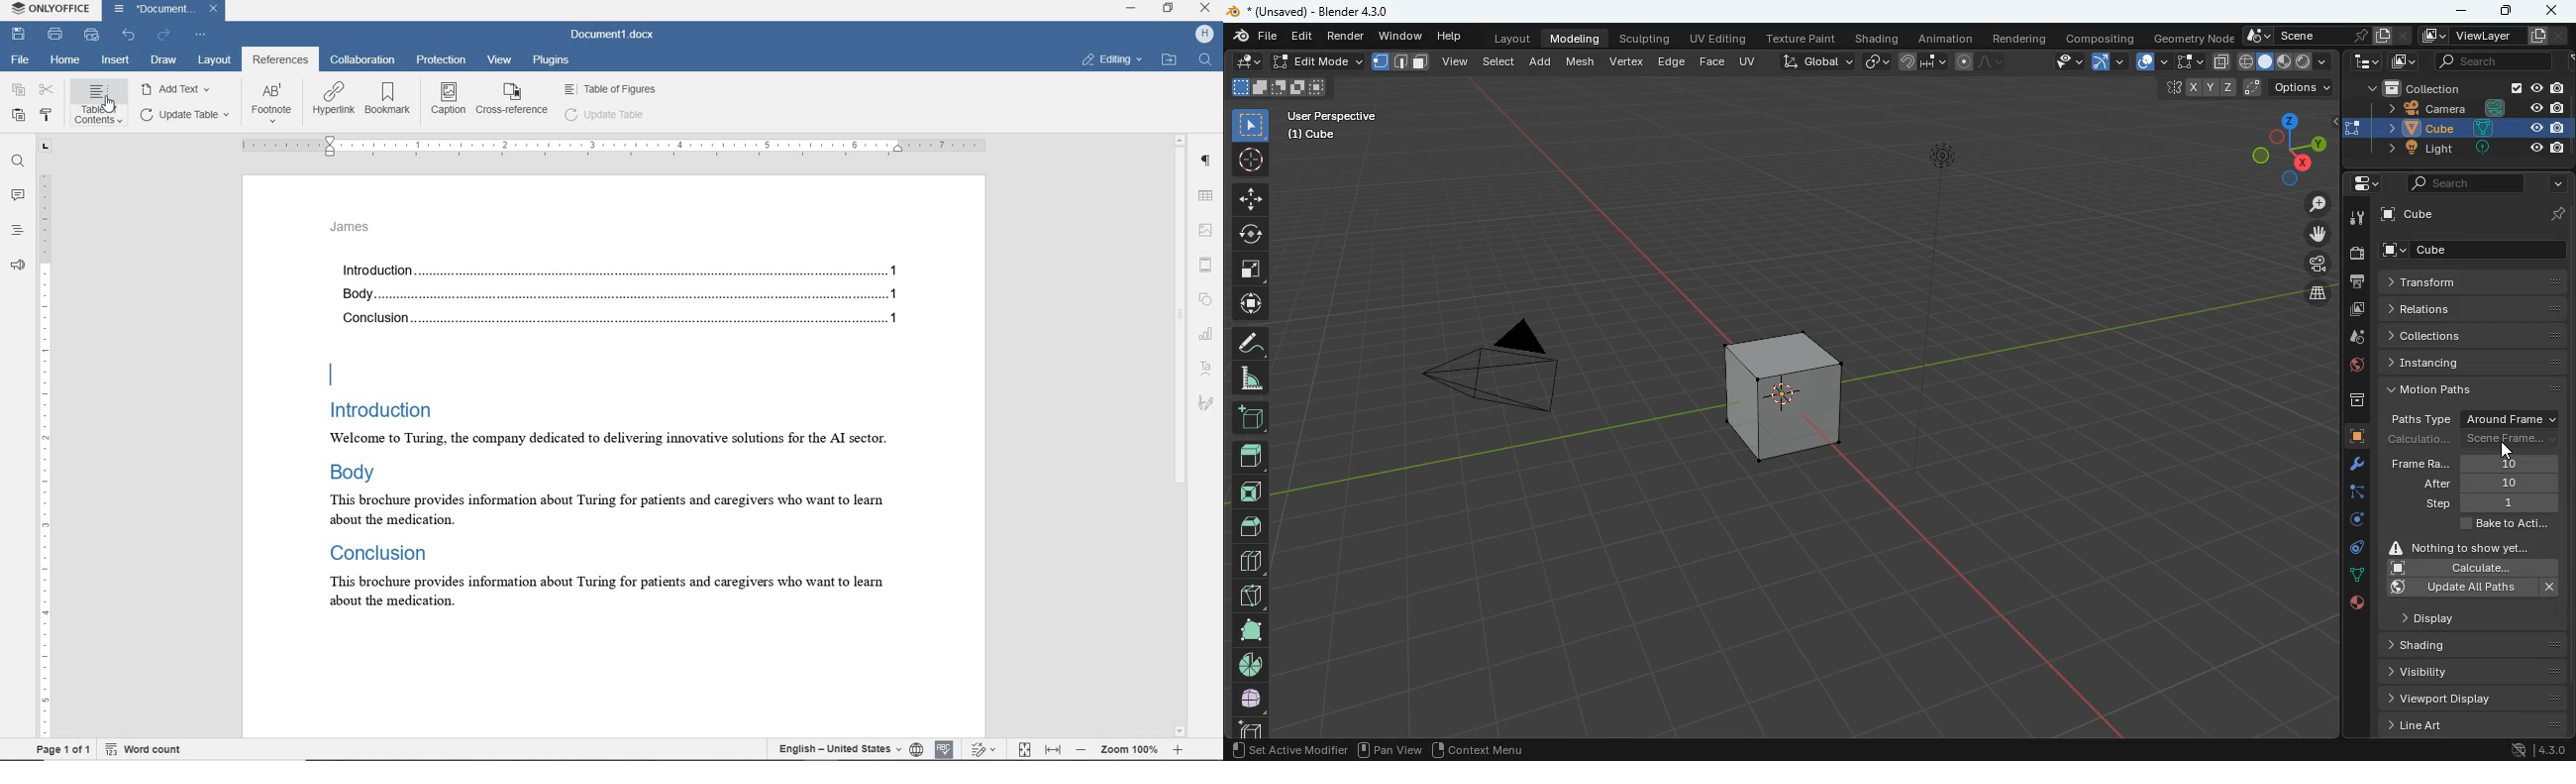  Describe the element at coordinates (44, 435) in the screenshot. I see `ruler` at that location.